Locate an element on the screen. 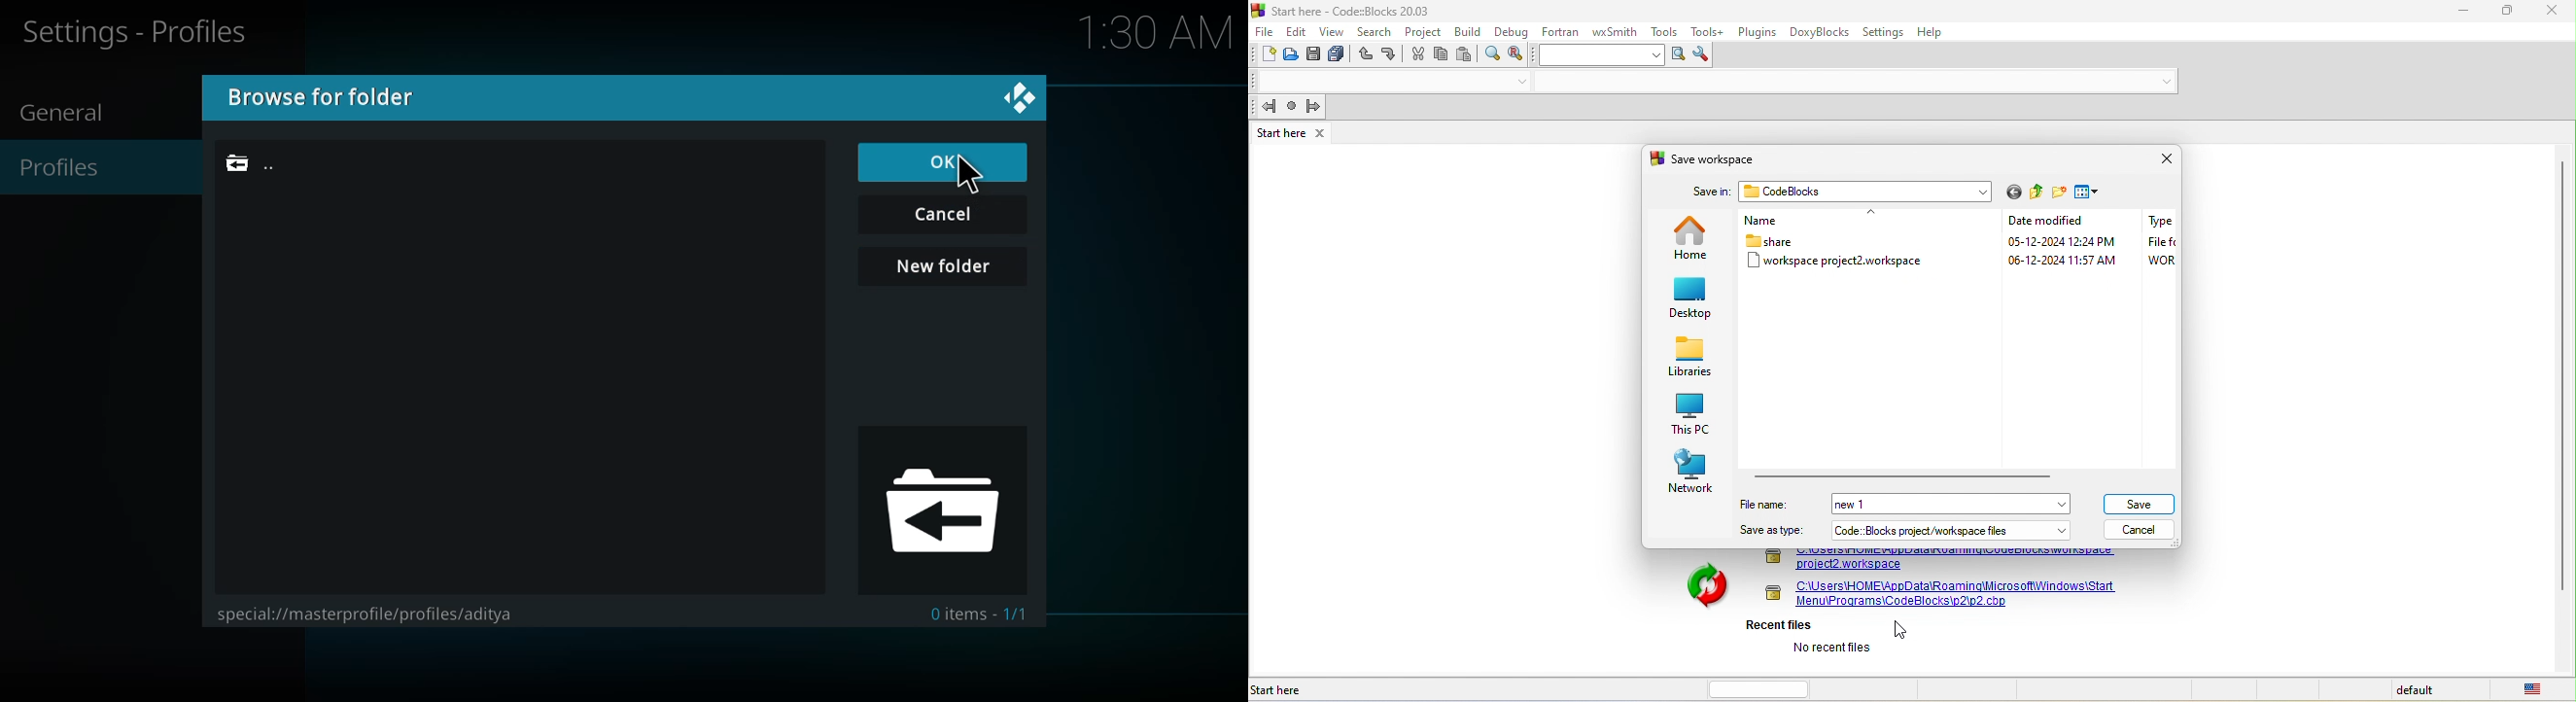 Image resolution: width=2576 pixels, height=728 pixels. network is located at coordinates (1692, 473).